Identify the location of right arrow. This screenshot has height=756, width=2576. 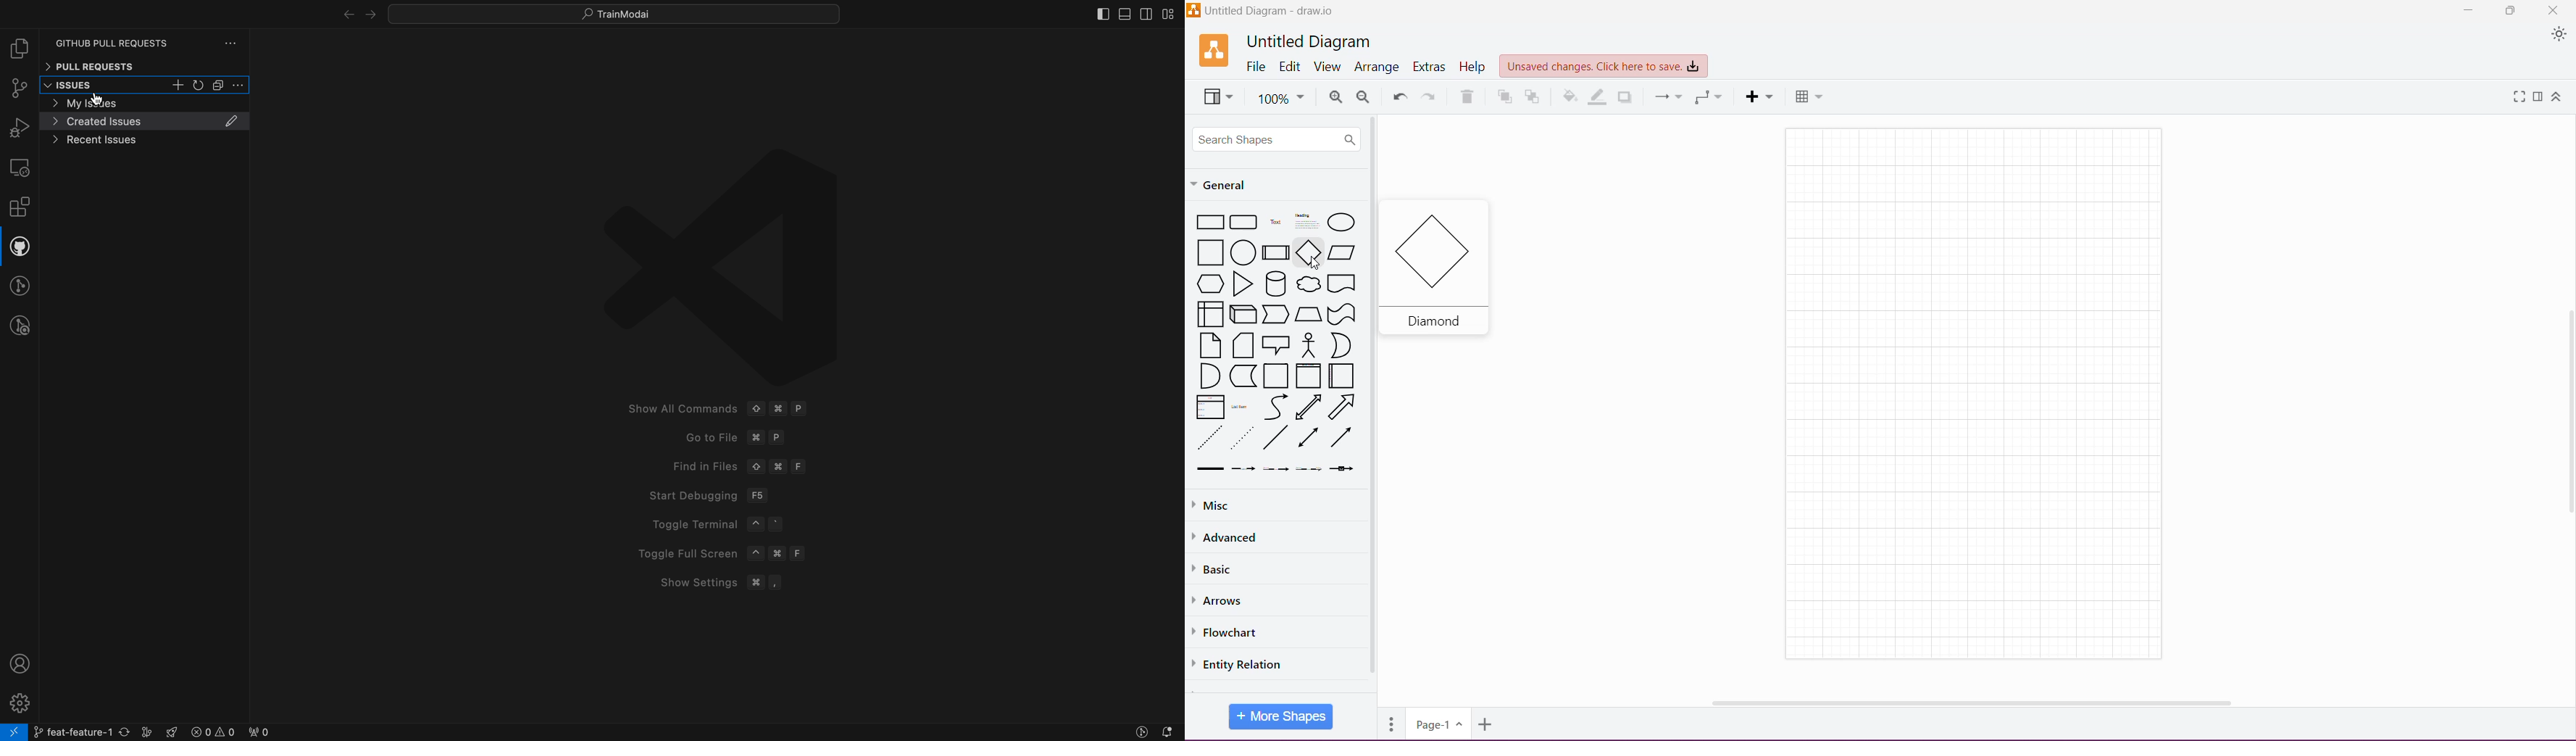
(340, 11).